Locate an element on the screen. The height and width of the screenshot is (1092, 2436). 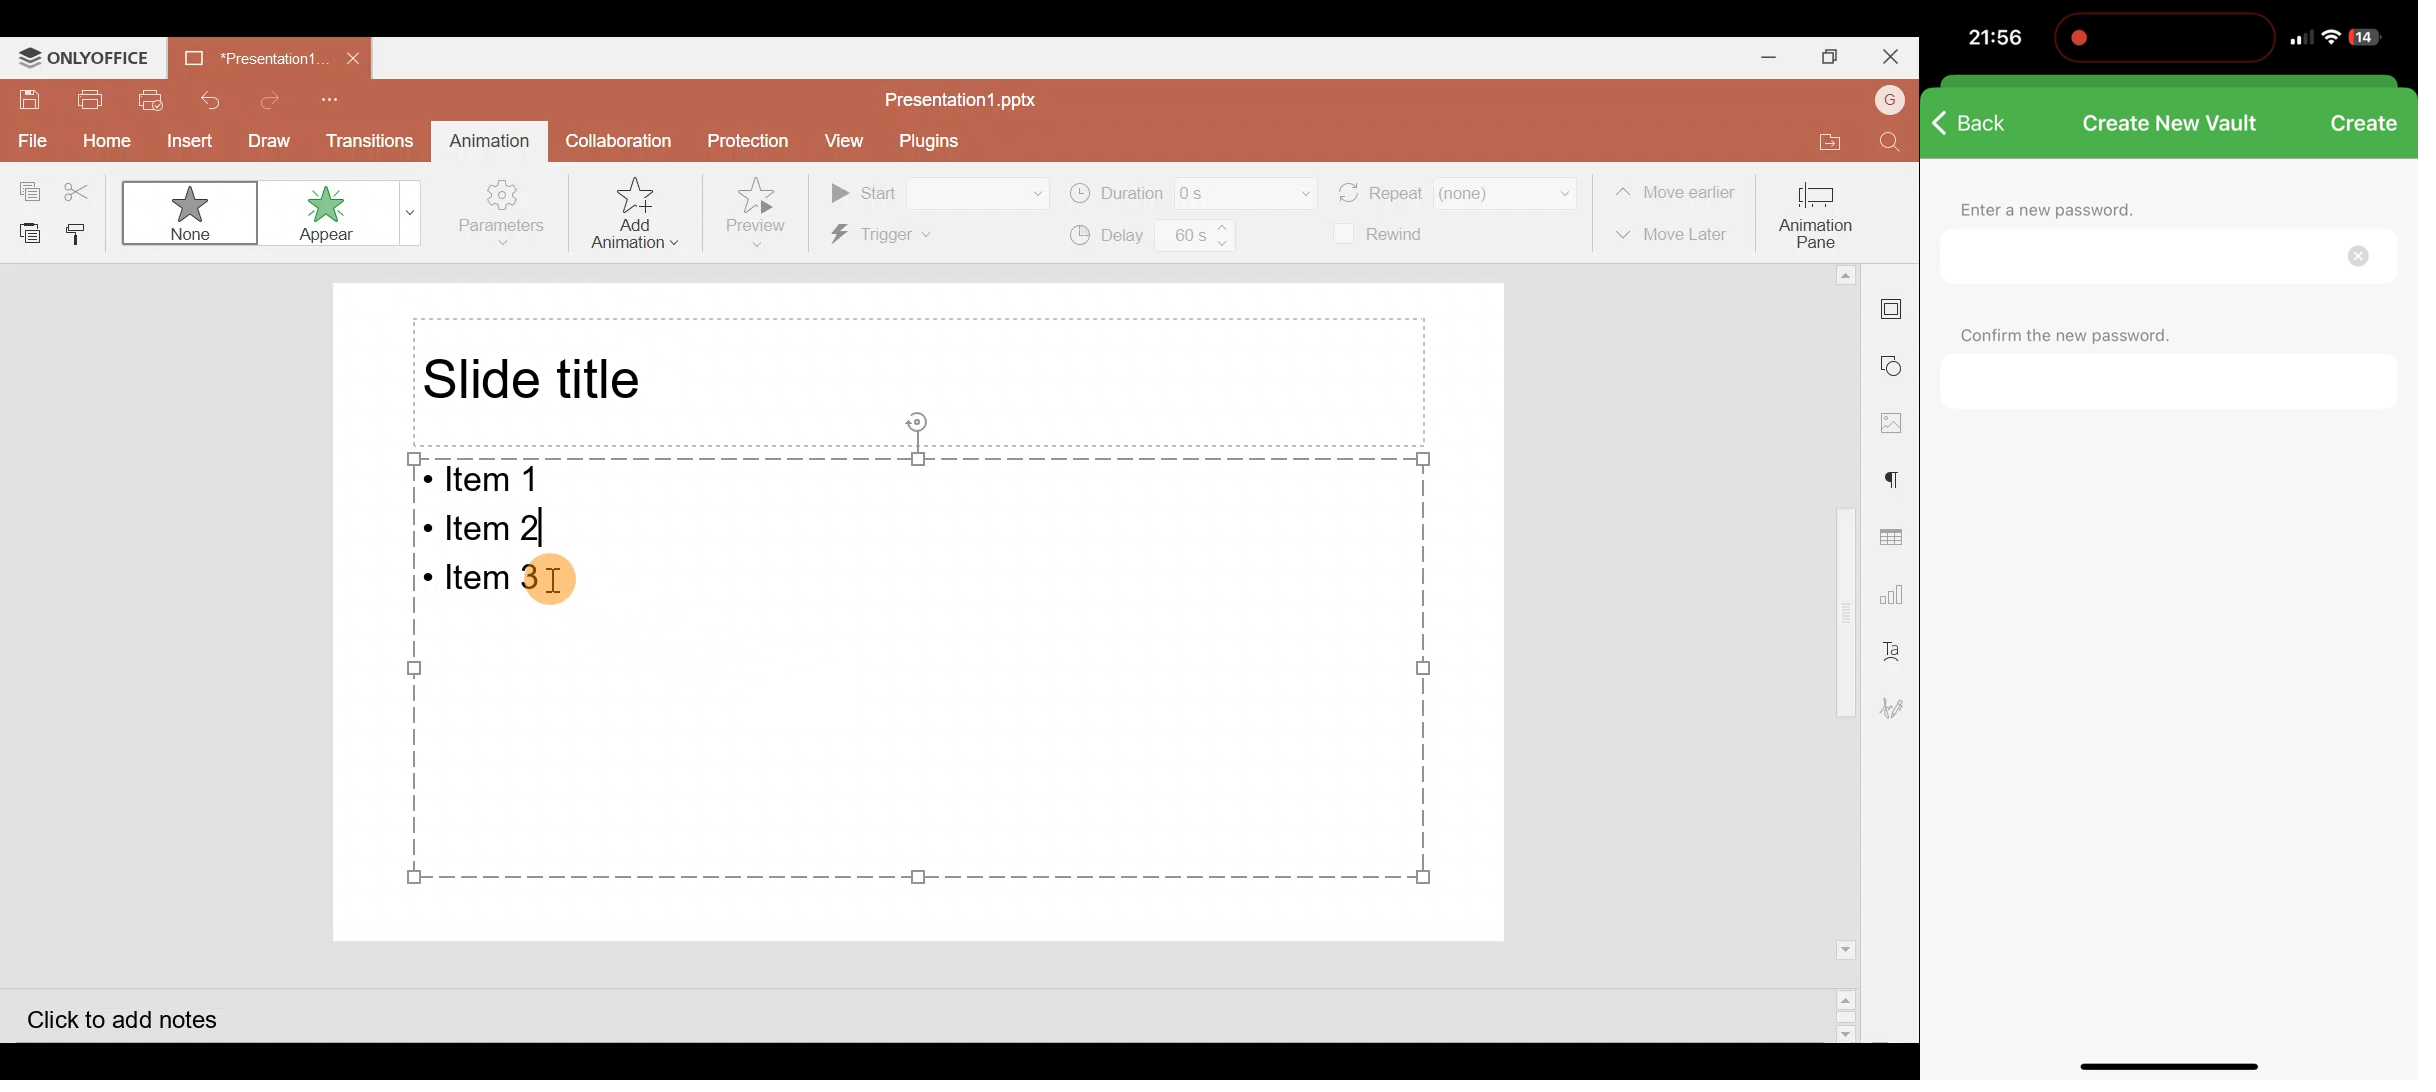
Cut is located at coordinates (80, 189).